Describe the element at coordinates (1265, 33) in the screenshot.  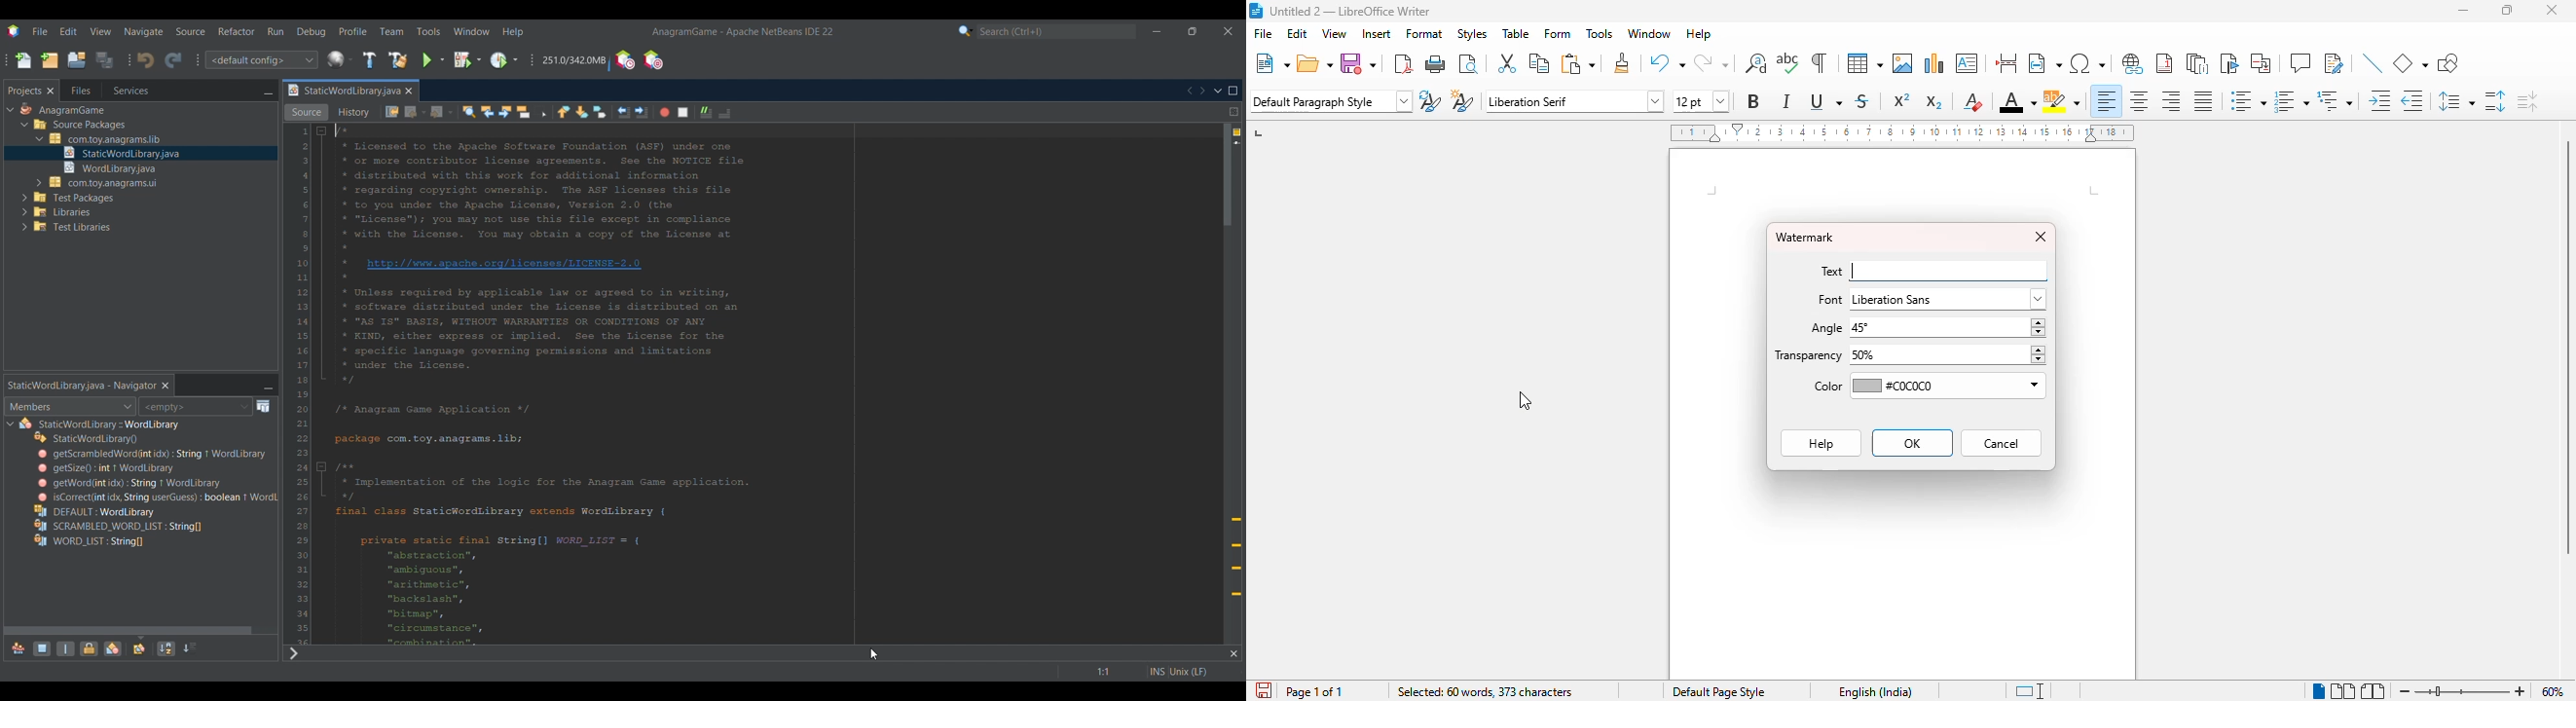
I see `file` at that location.